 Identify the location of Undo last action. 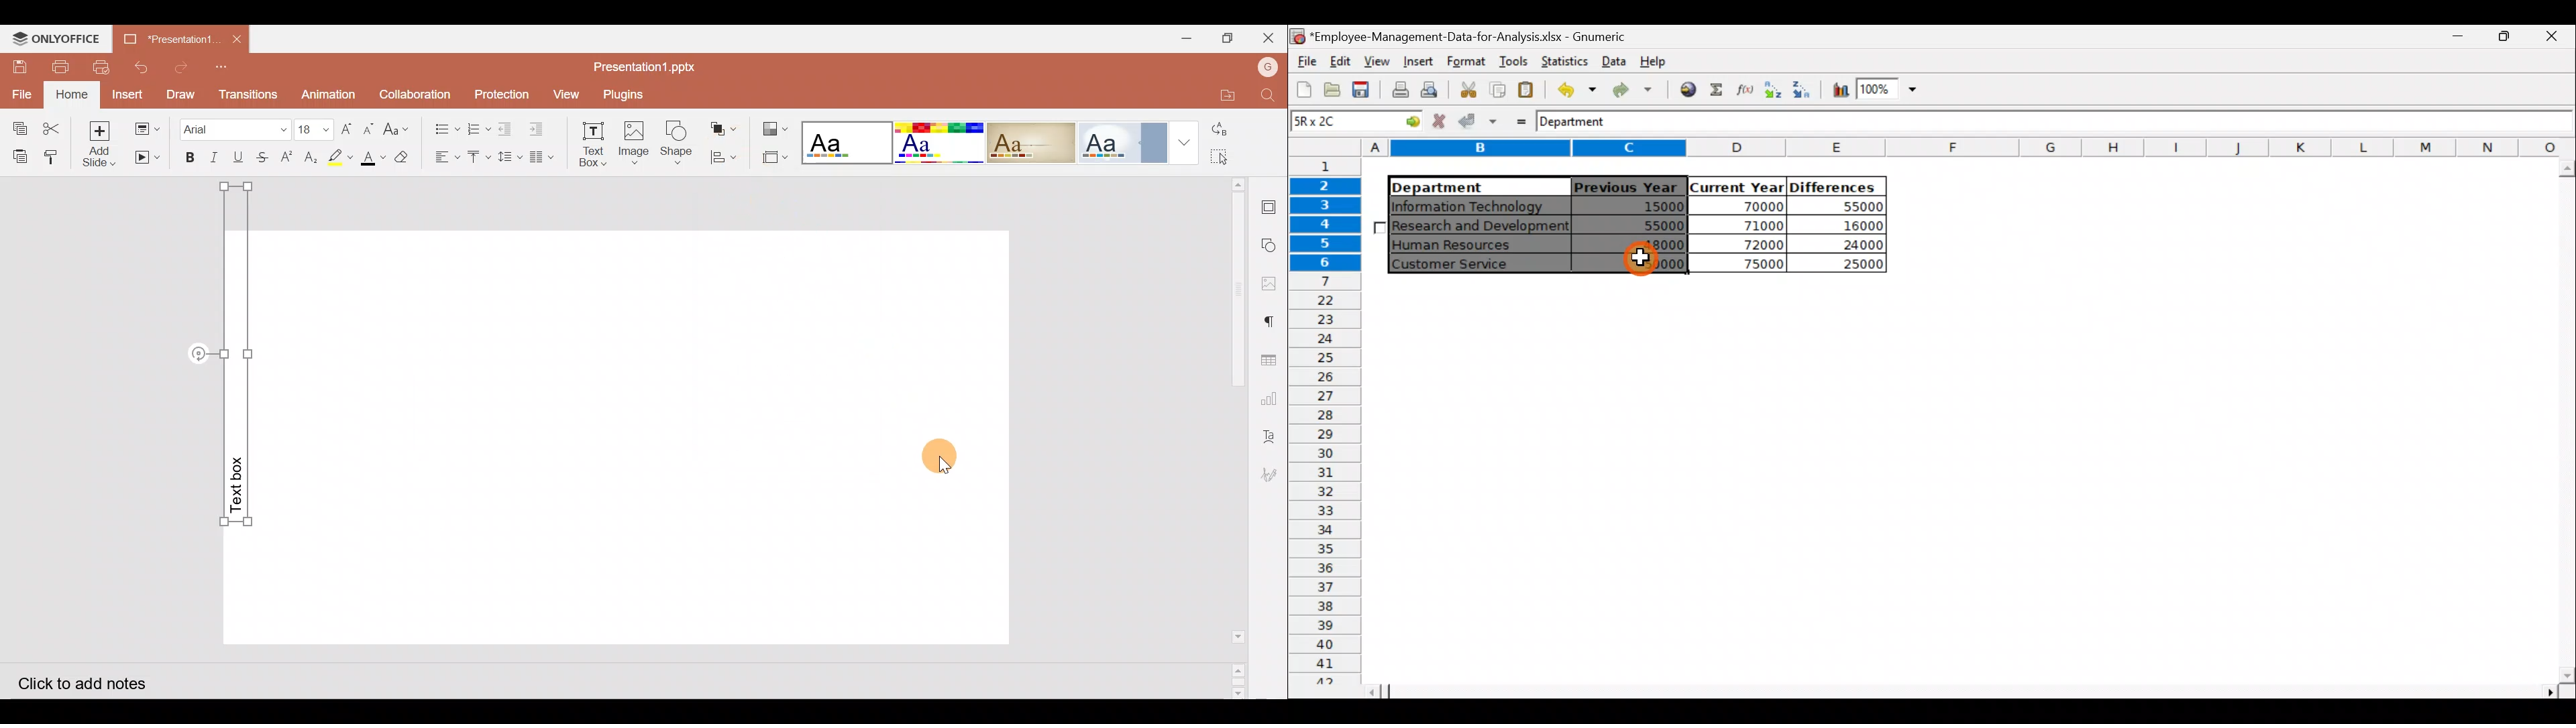
(1574, 89).